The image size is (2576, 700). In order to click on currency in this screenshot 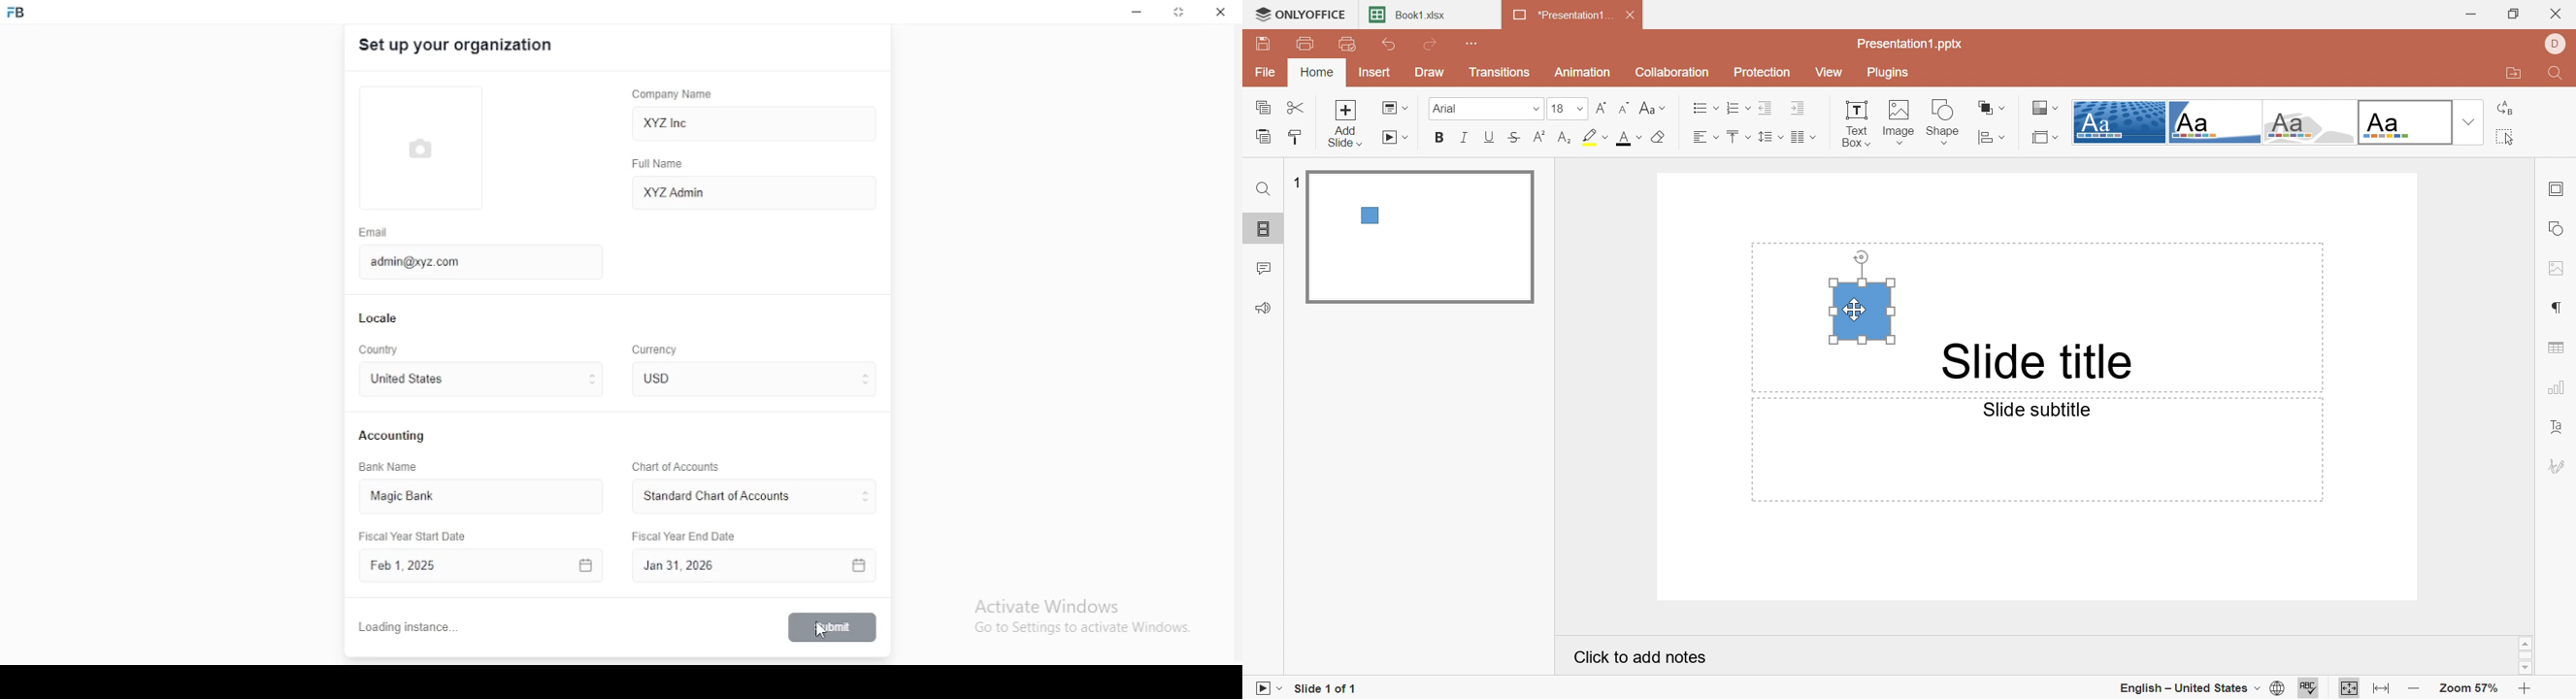, I will do `click(669, 379)`.